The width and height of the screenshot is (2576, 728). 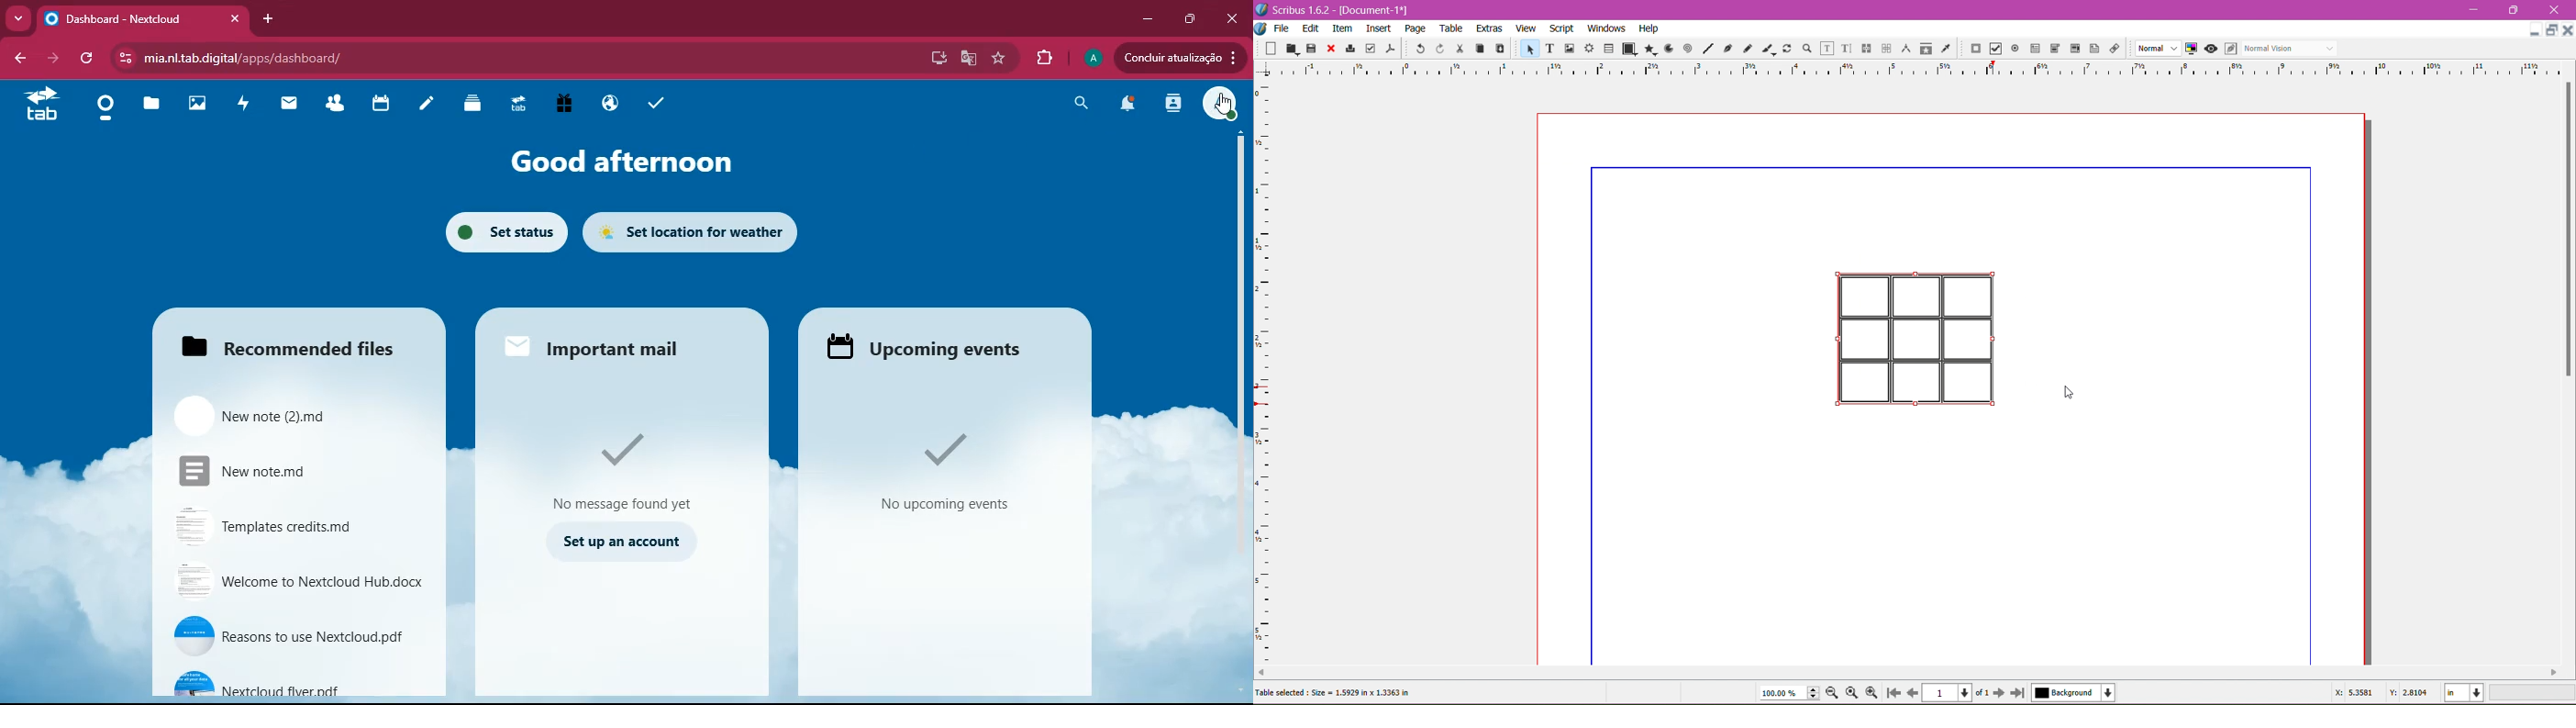 I want to click on search, so click(x=1080, y=106).